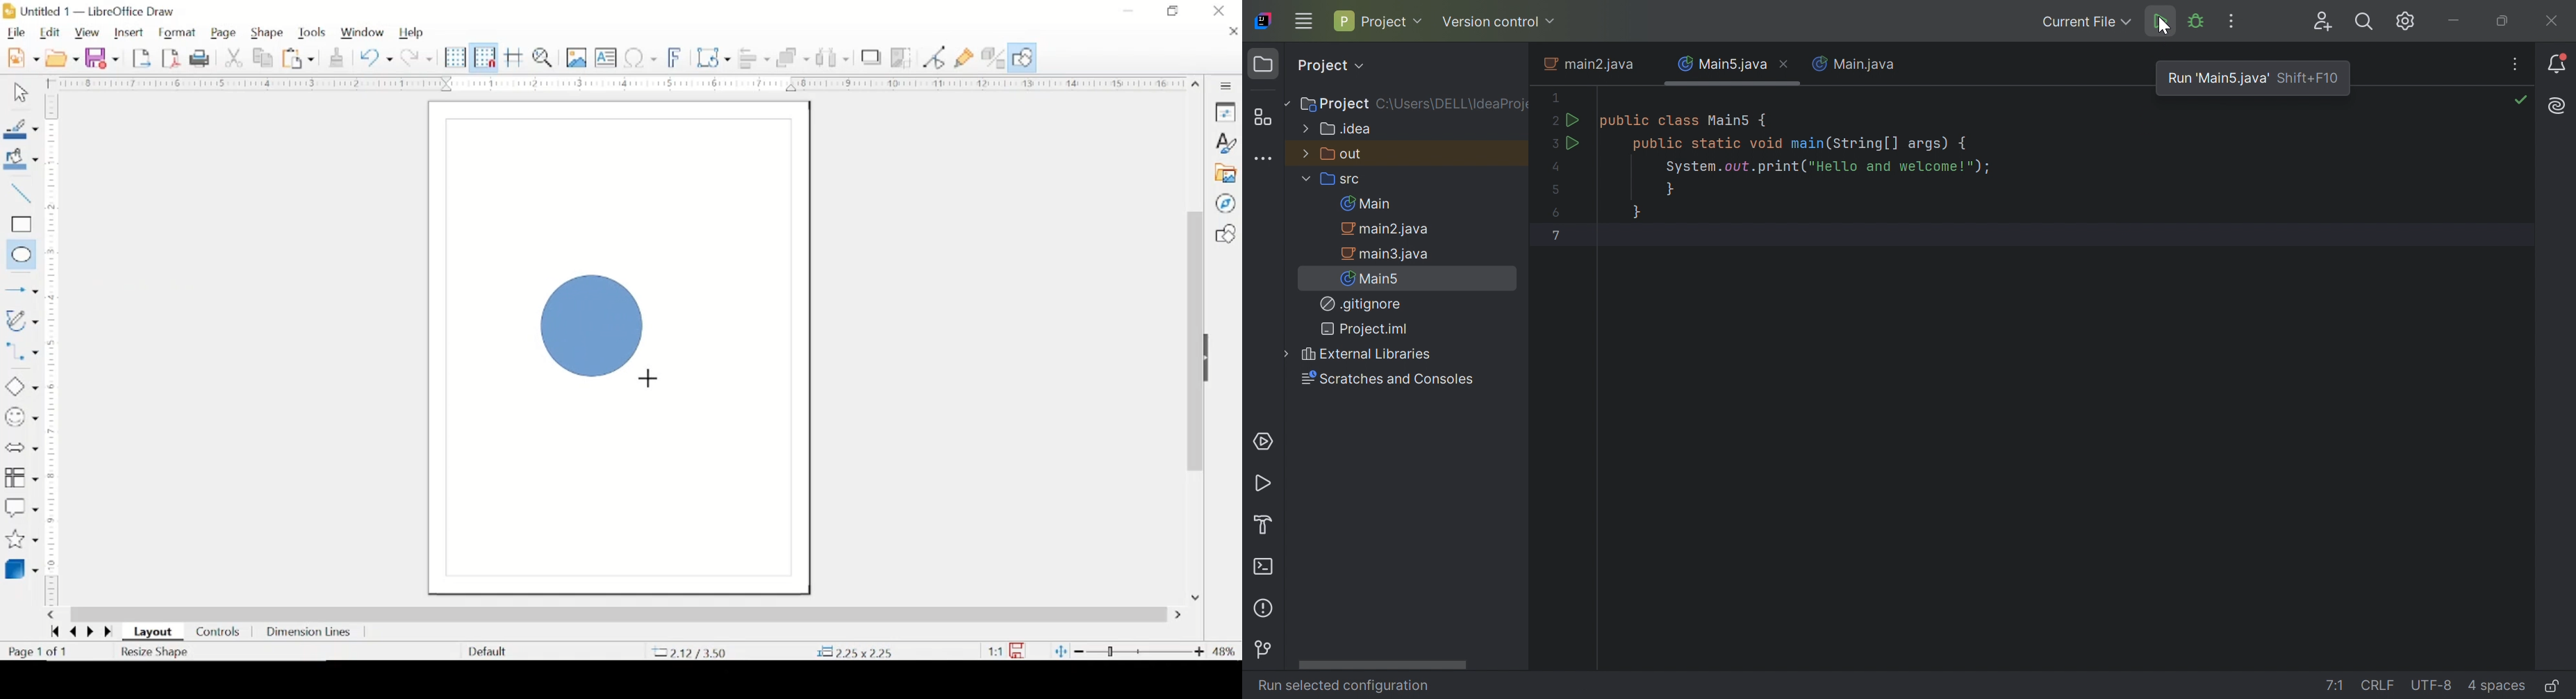 Image resolution: width=2576 pixels, height=700 pixels. I want to click on More tool windows, so click(1265, 159).